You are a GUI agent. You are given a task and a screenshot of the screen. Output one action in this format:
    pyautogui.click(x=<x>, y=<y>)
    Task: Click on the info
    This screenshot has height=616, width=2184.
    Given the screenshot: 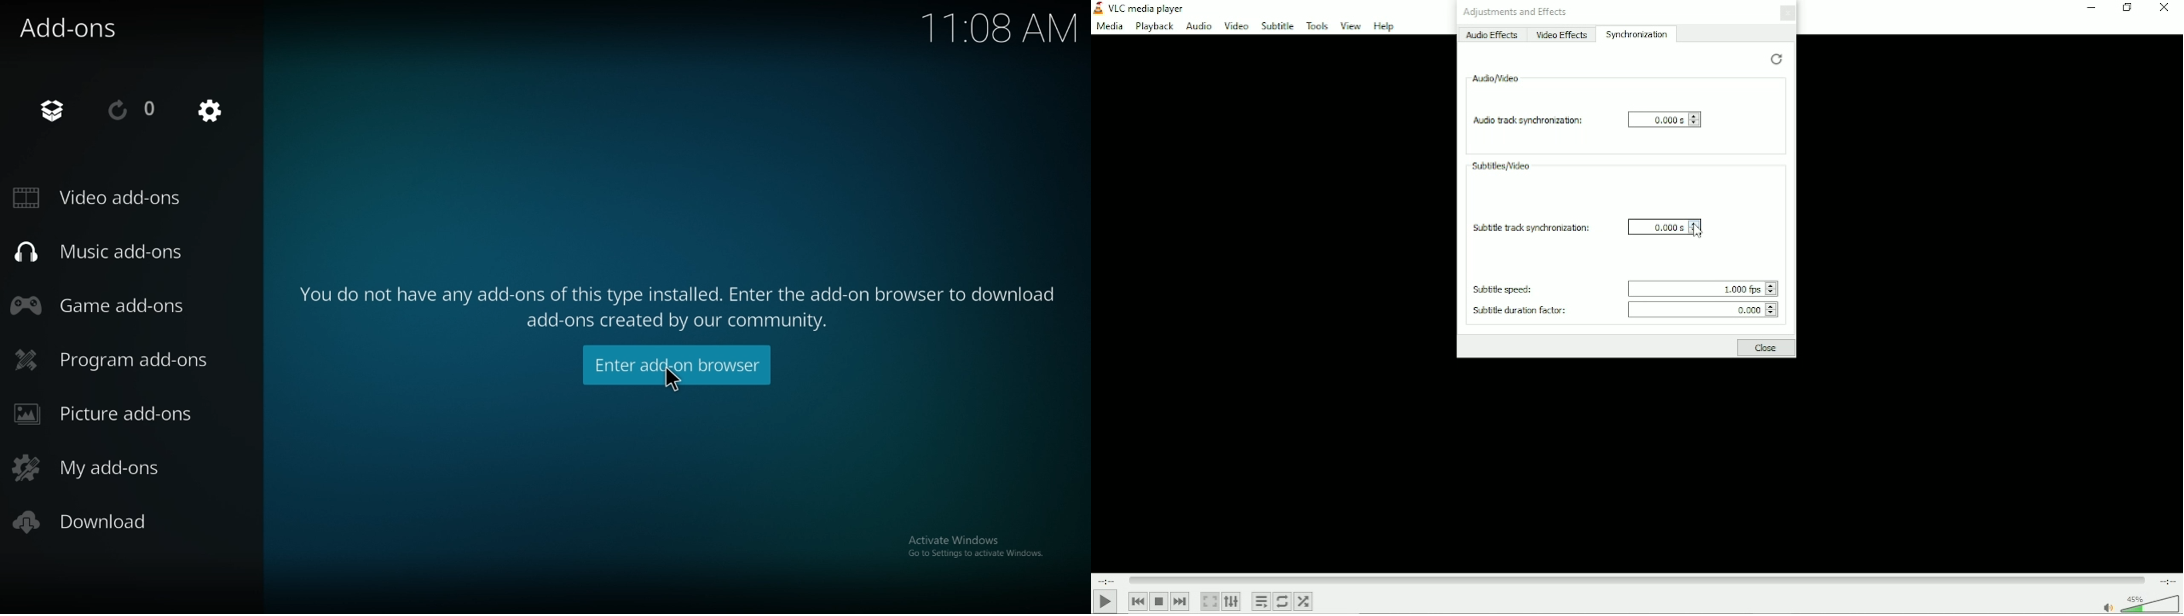 What is the action you would take?
    pyautogui.click(x=680, y=298)
    